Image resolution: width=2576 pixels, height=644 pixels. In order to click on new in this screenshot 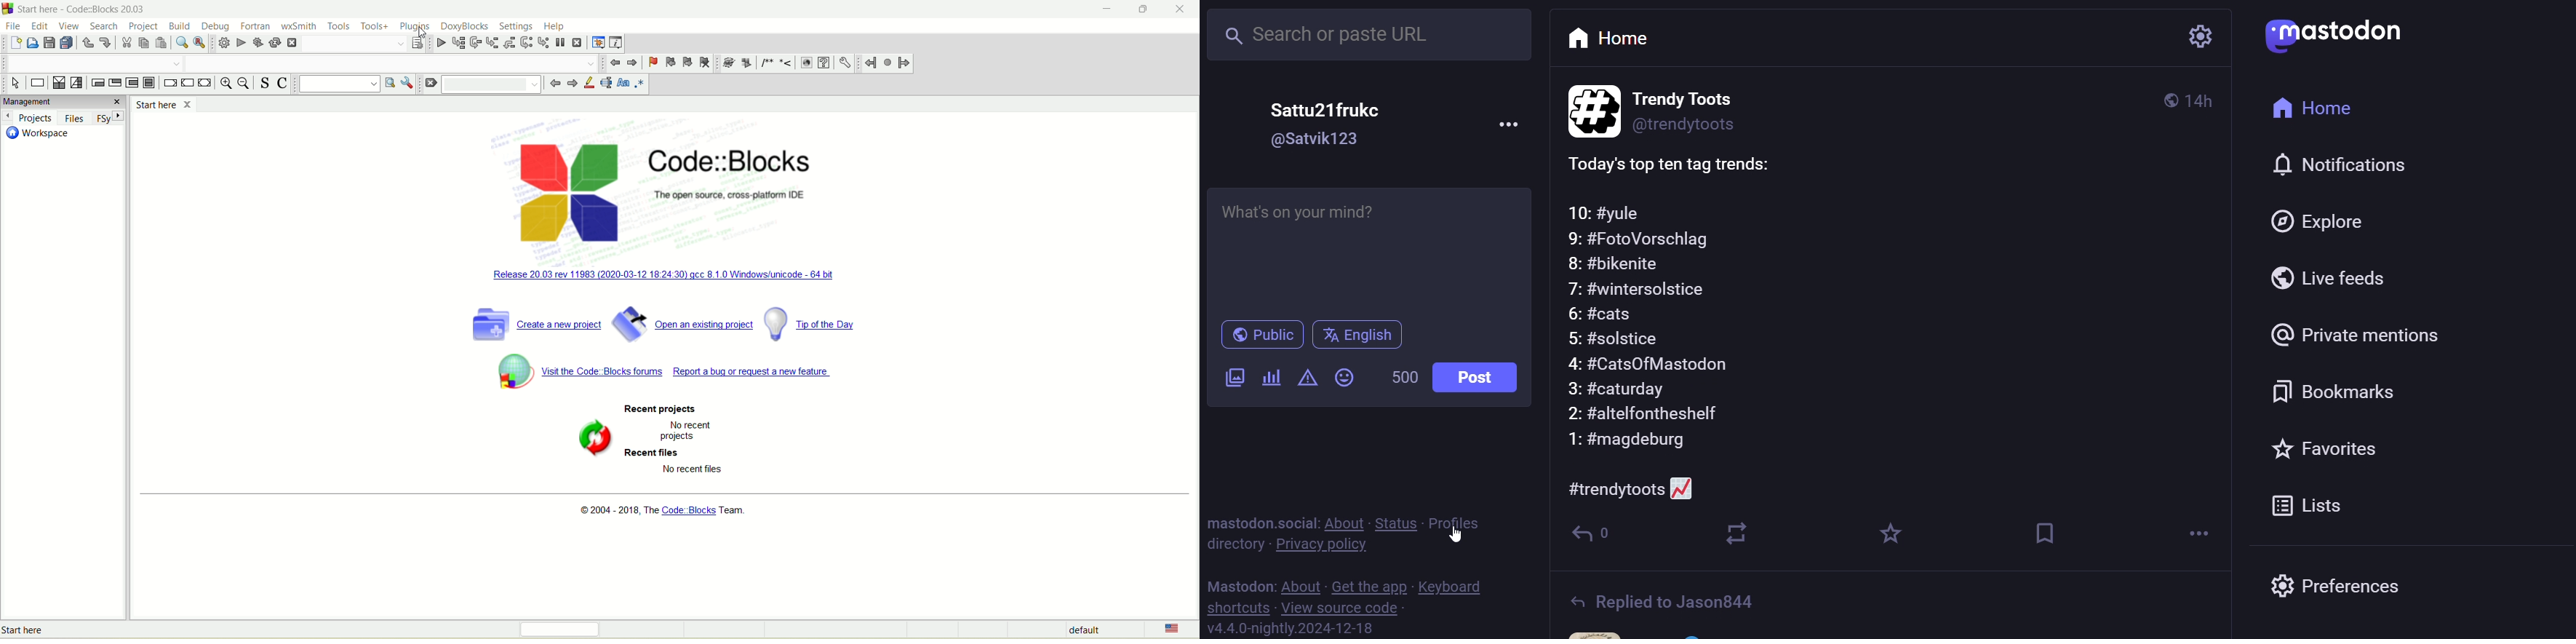, I will do `click(15, 44)`.